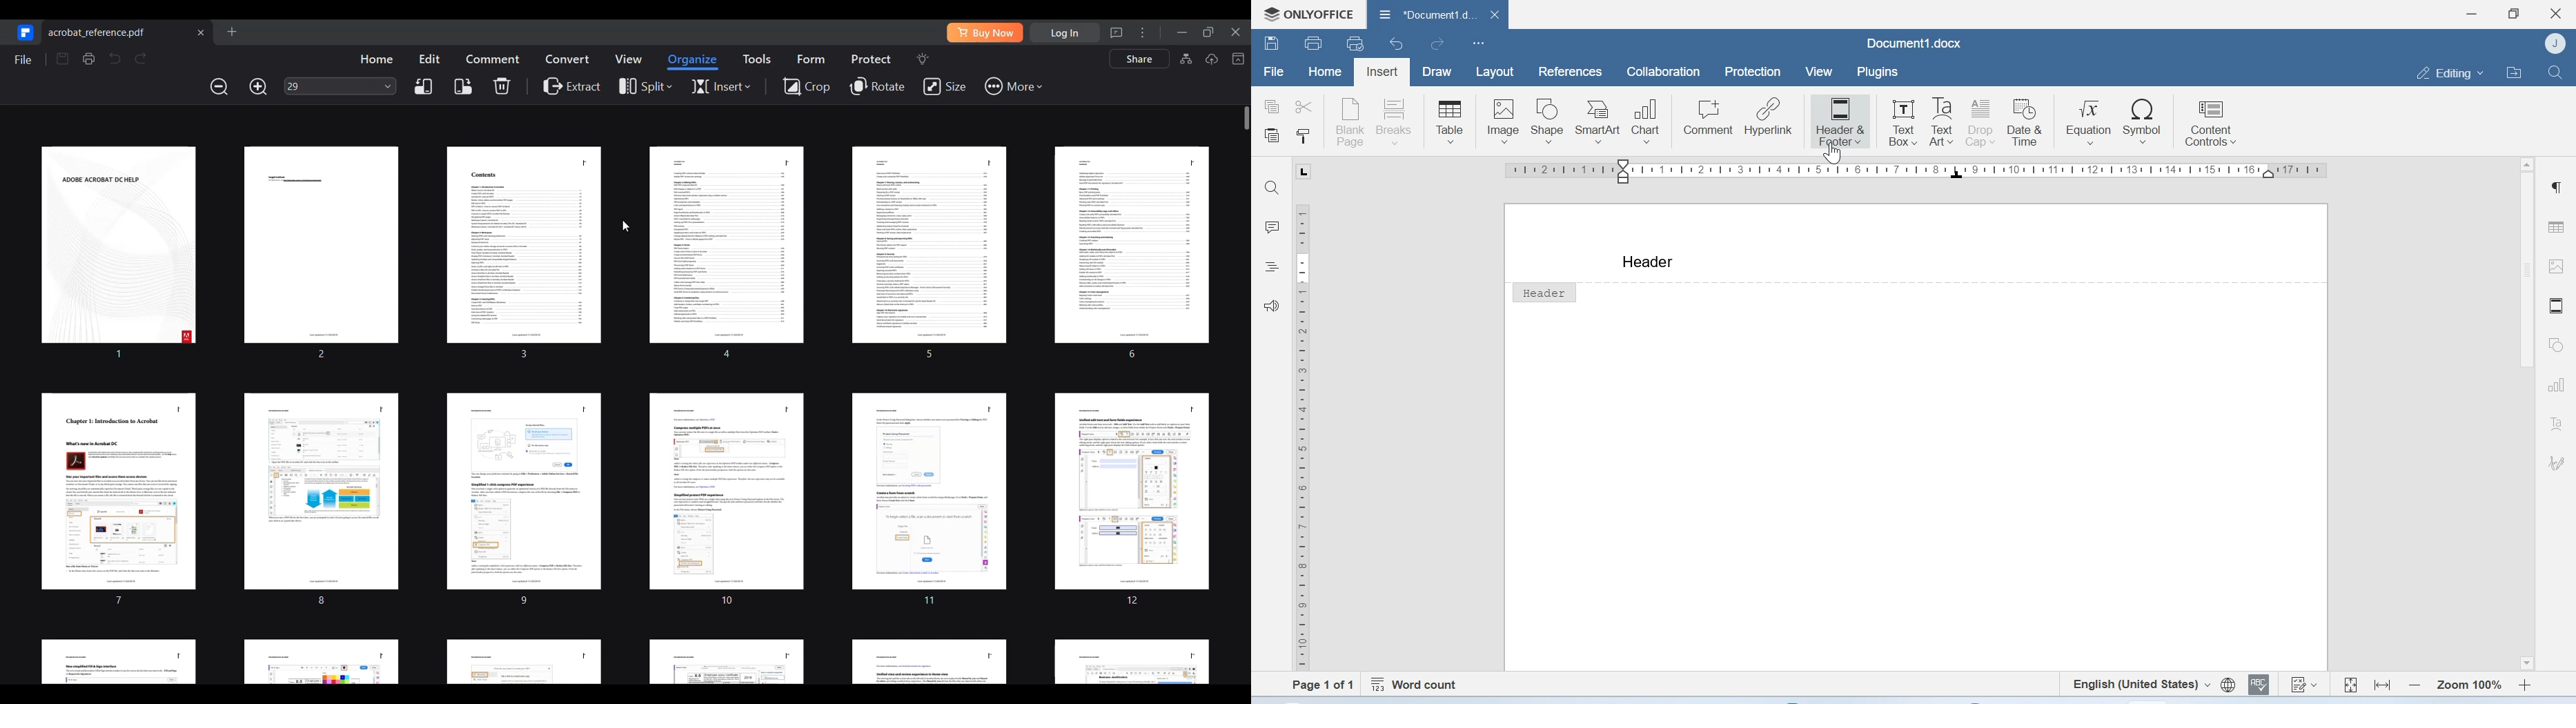  What do you see at coordinates (1982, 122) in the screenshot?
I see `Drop cap` at bounding box center [1982, 122].